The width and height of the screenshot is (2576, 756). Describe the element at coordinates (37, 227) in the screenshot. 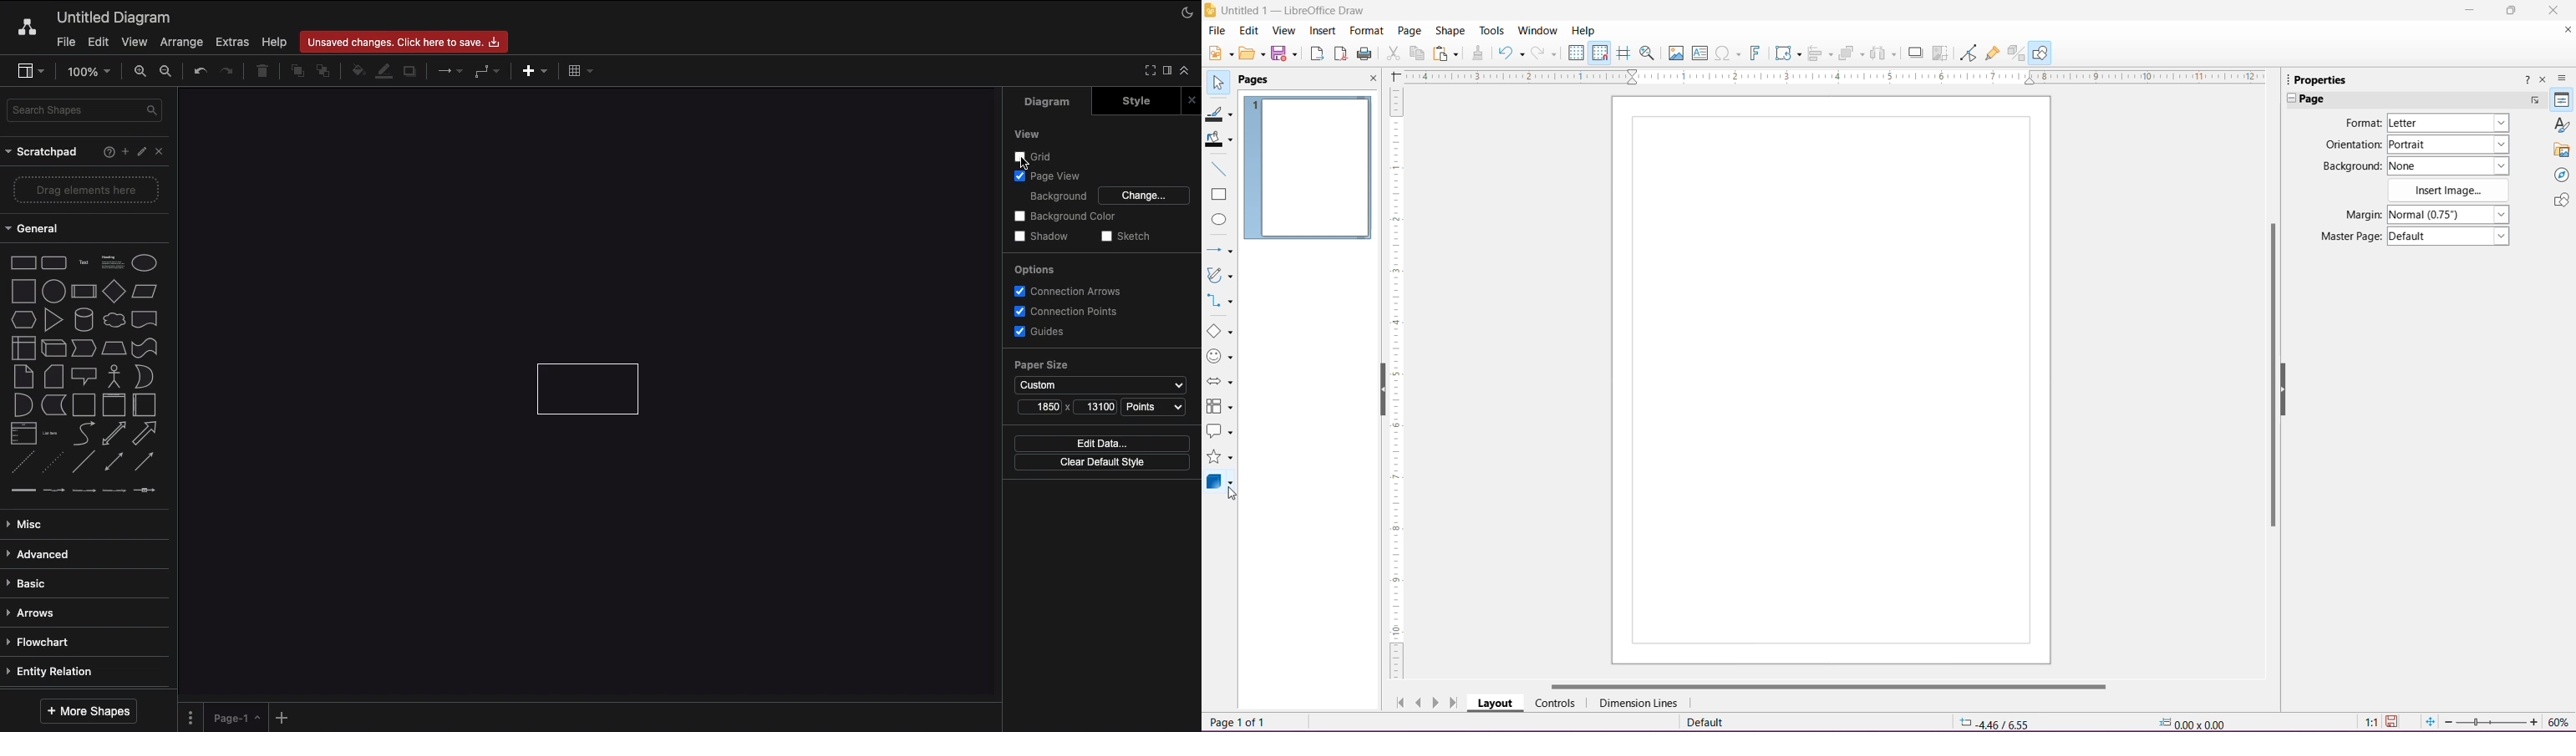

I see `General` at that location.